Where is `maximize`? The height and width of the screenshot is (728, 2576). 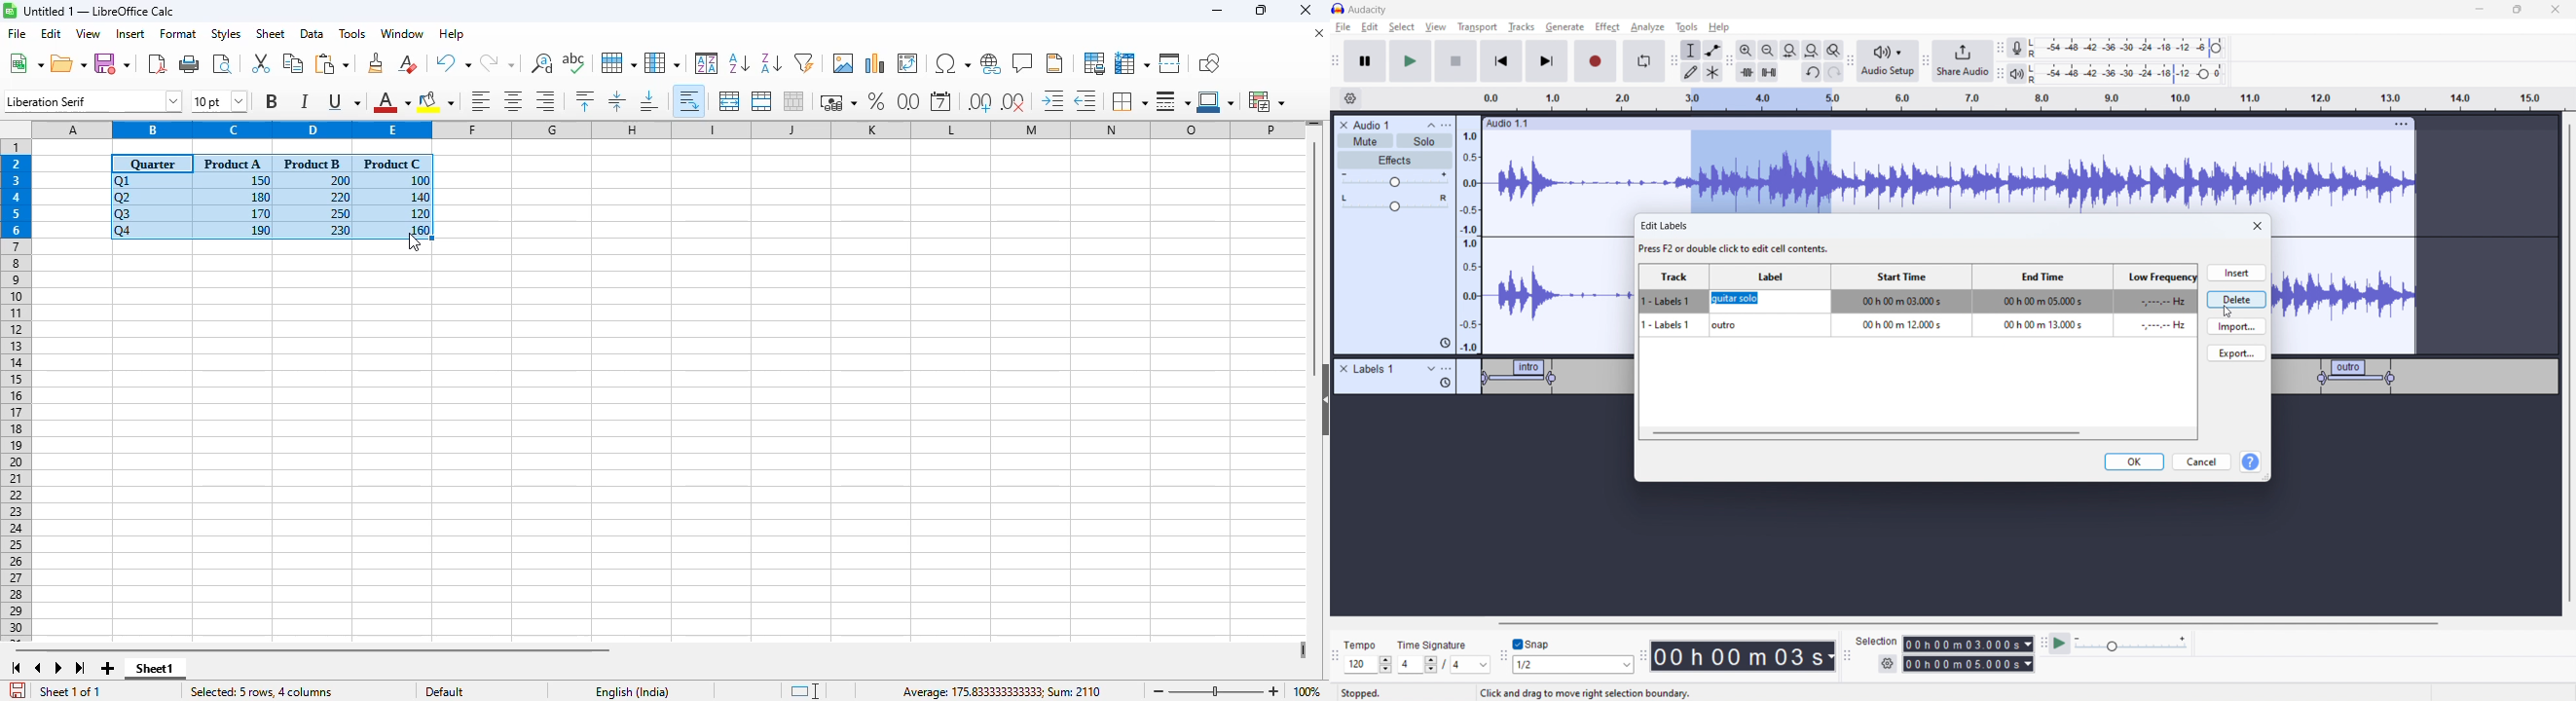 maximize is located at coordinates (2517, 10).